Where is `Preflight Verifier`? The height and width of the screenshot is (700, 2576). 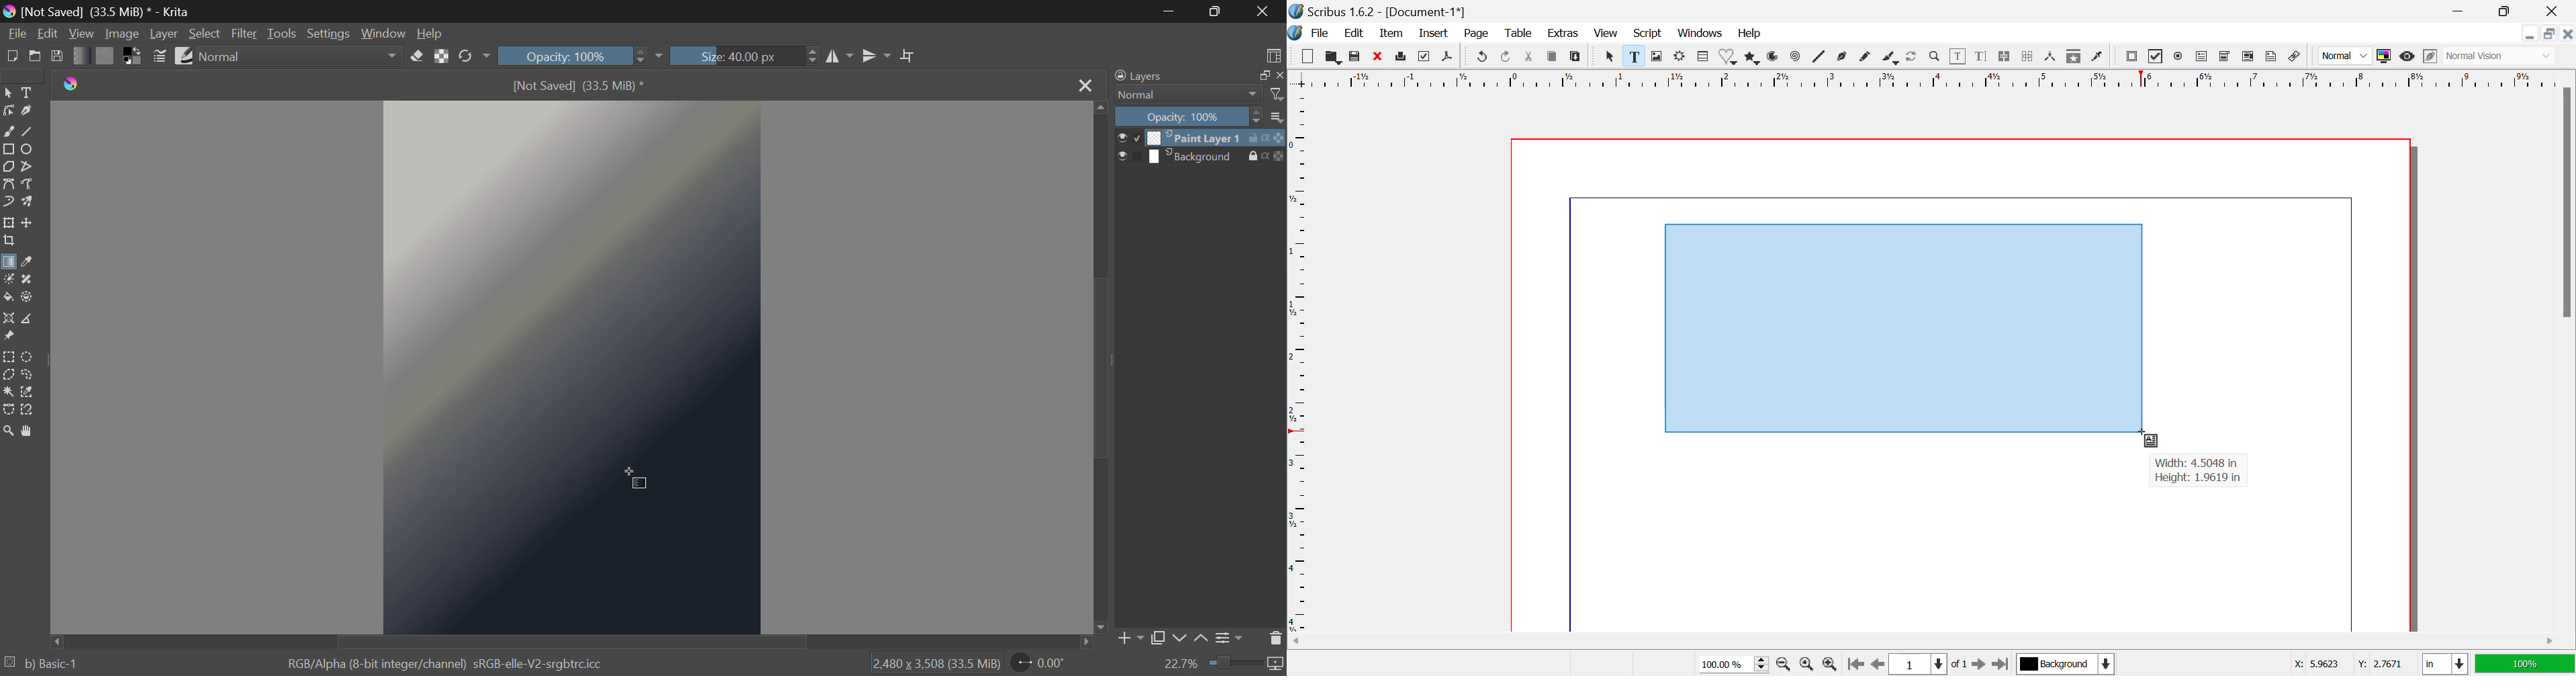
Preflight Verifier is located at coordinates (1424, 58).